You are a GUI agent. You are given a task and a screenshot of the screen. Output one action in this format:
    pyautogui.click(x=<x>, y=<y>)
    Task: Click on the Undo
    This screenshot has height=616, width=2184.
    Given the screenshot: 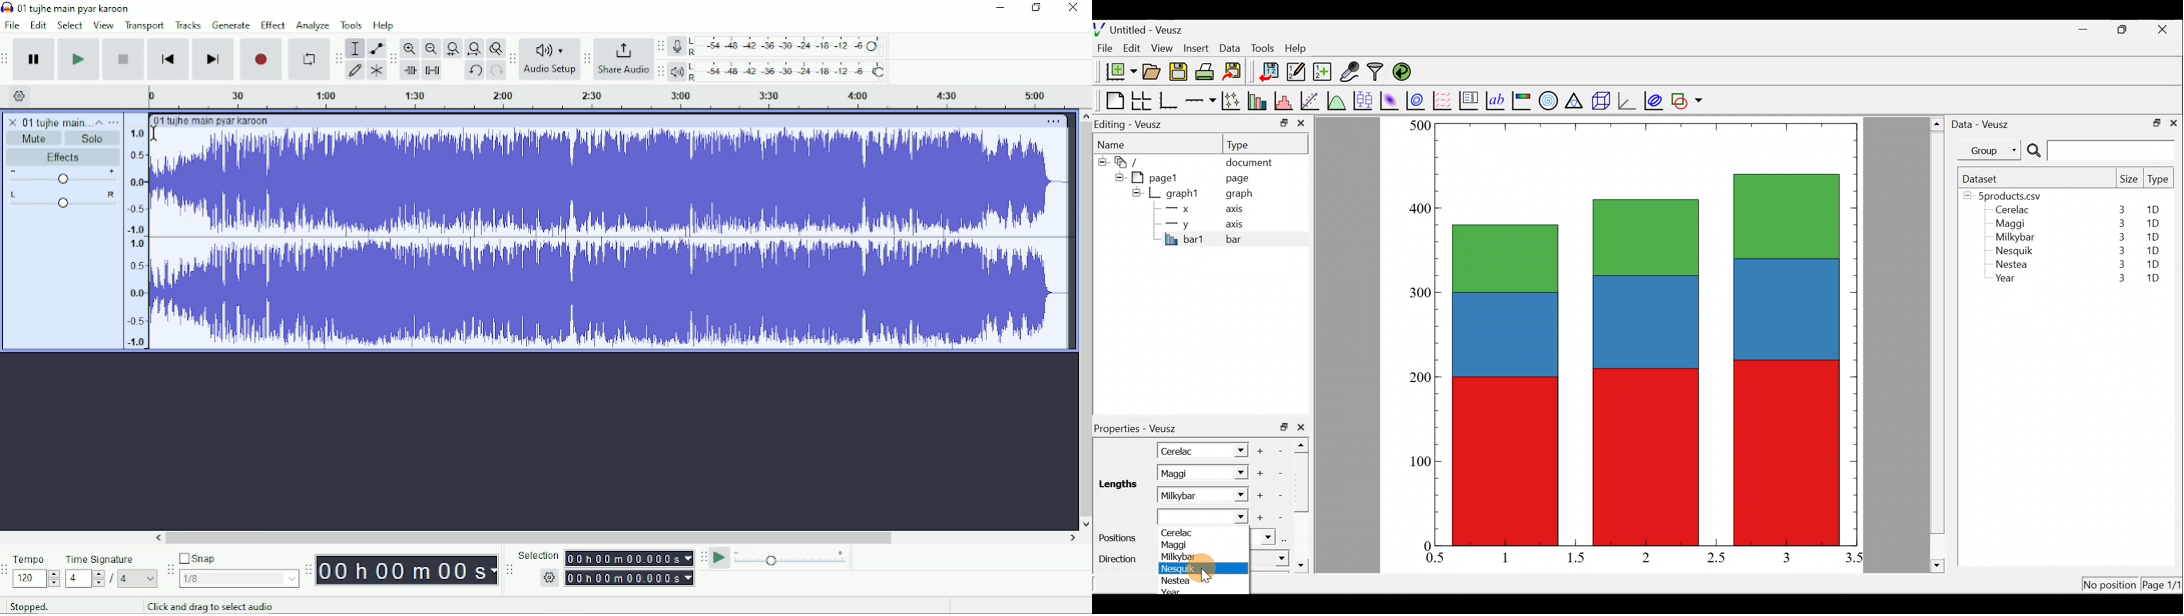 What is the action you would take?
    pyautogui.click(x=474, y=71)
    